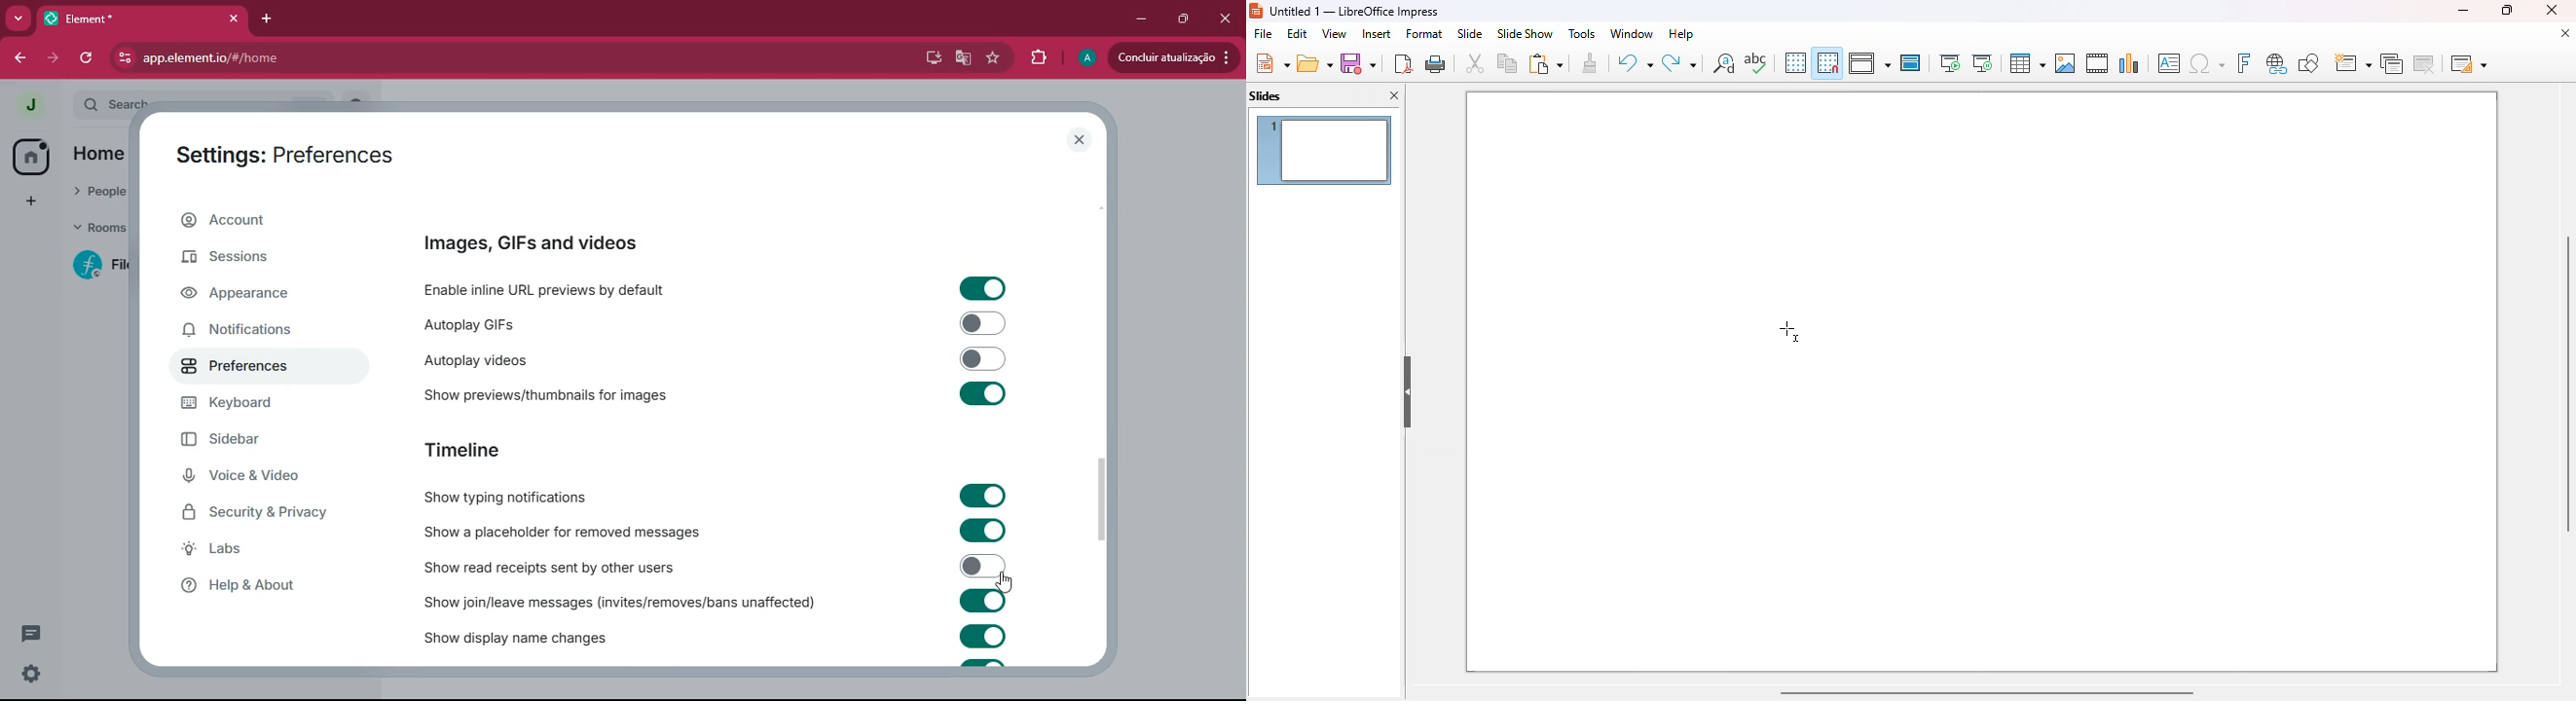 The width and height of the screenshot is (2576, 728). I want to click on display views, so click(1869, 63).